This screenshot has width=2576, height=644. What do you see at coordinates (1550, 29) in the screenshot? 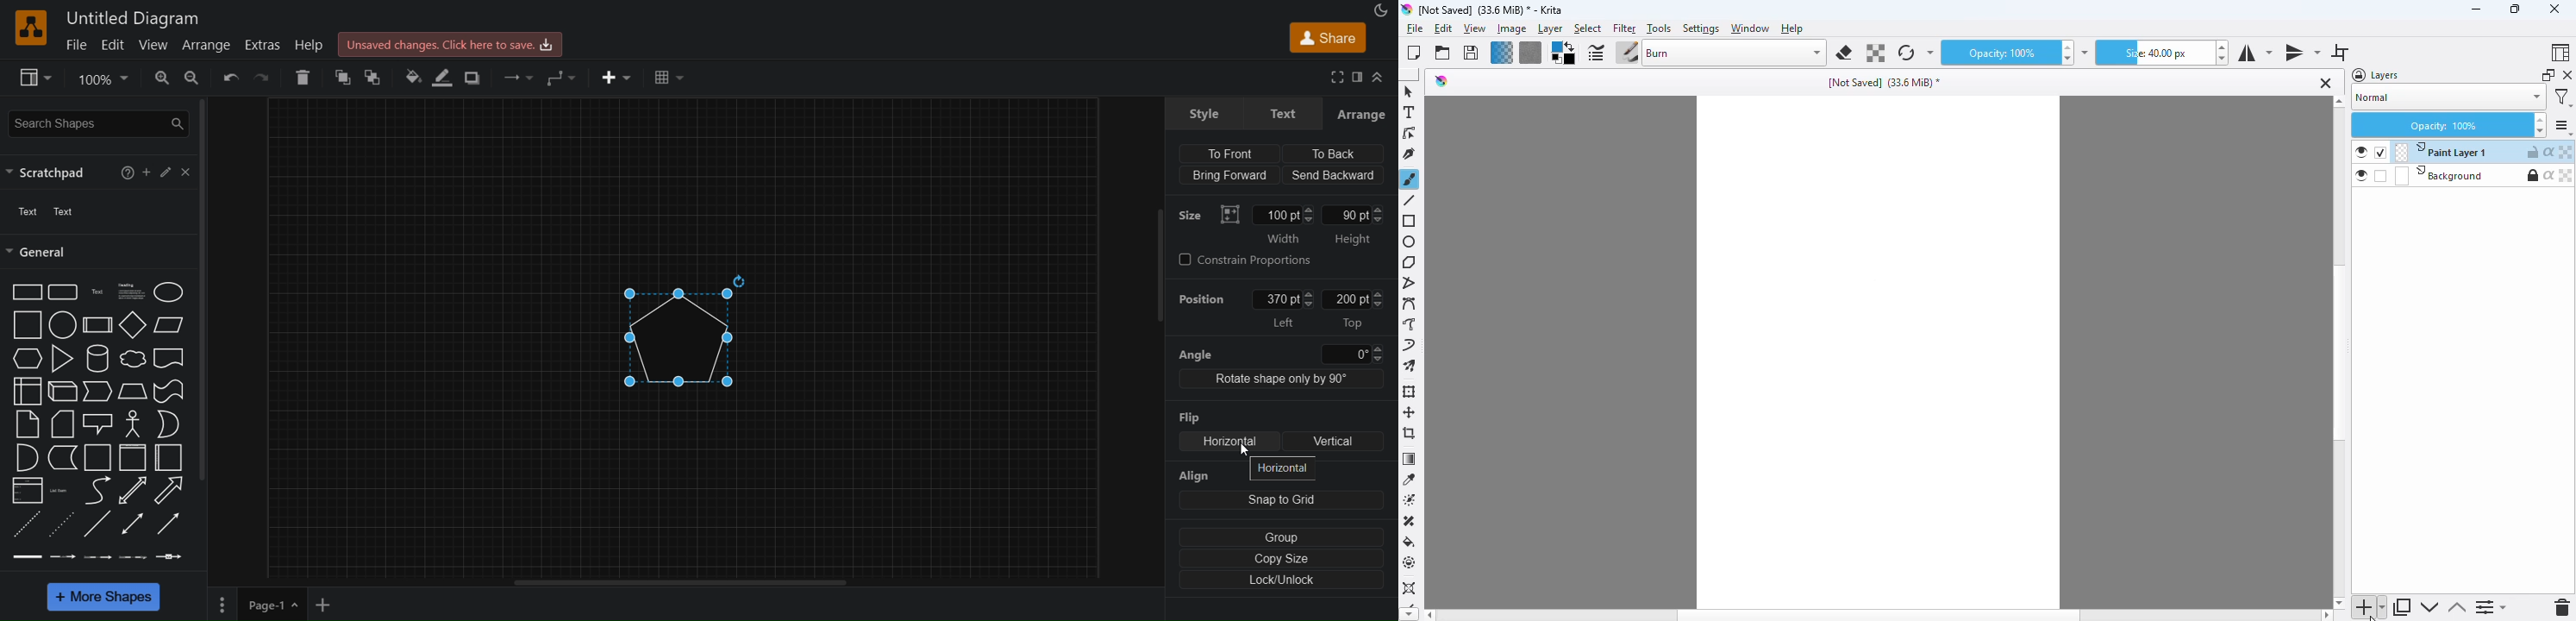
I see `layer` at bounding box center [1550, 29].